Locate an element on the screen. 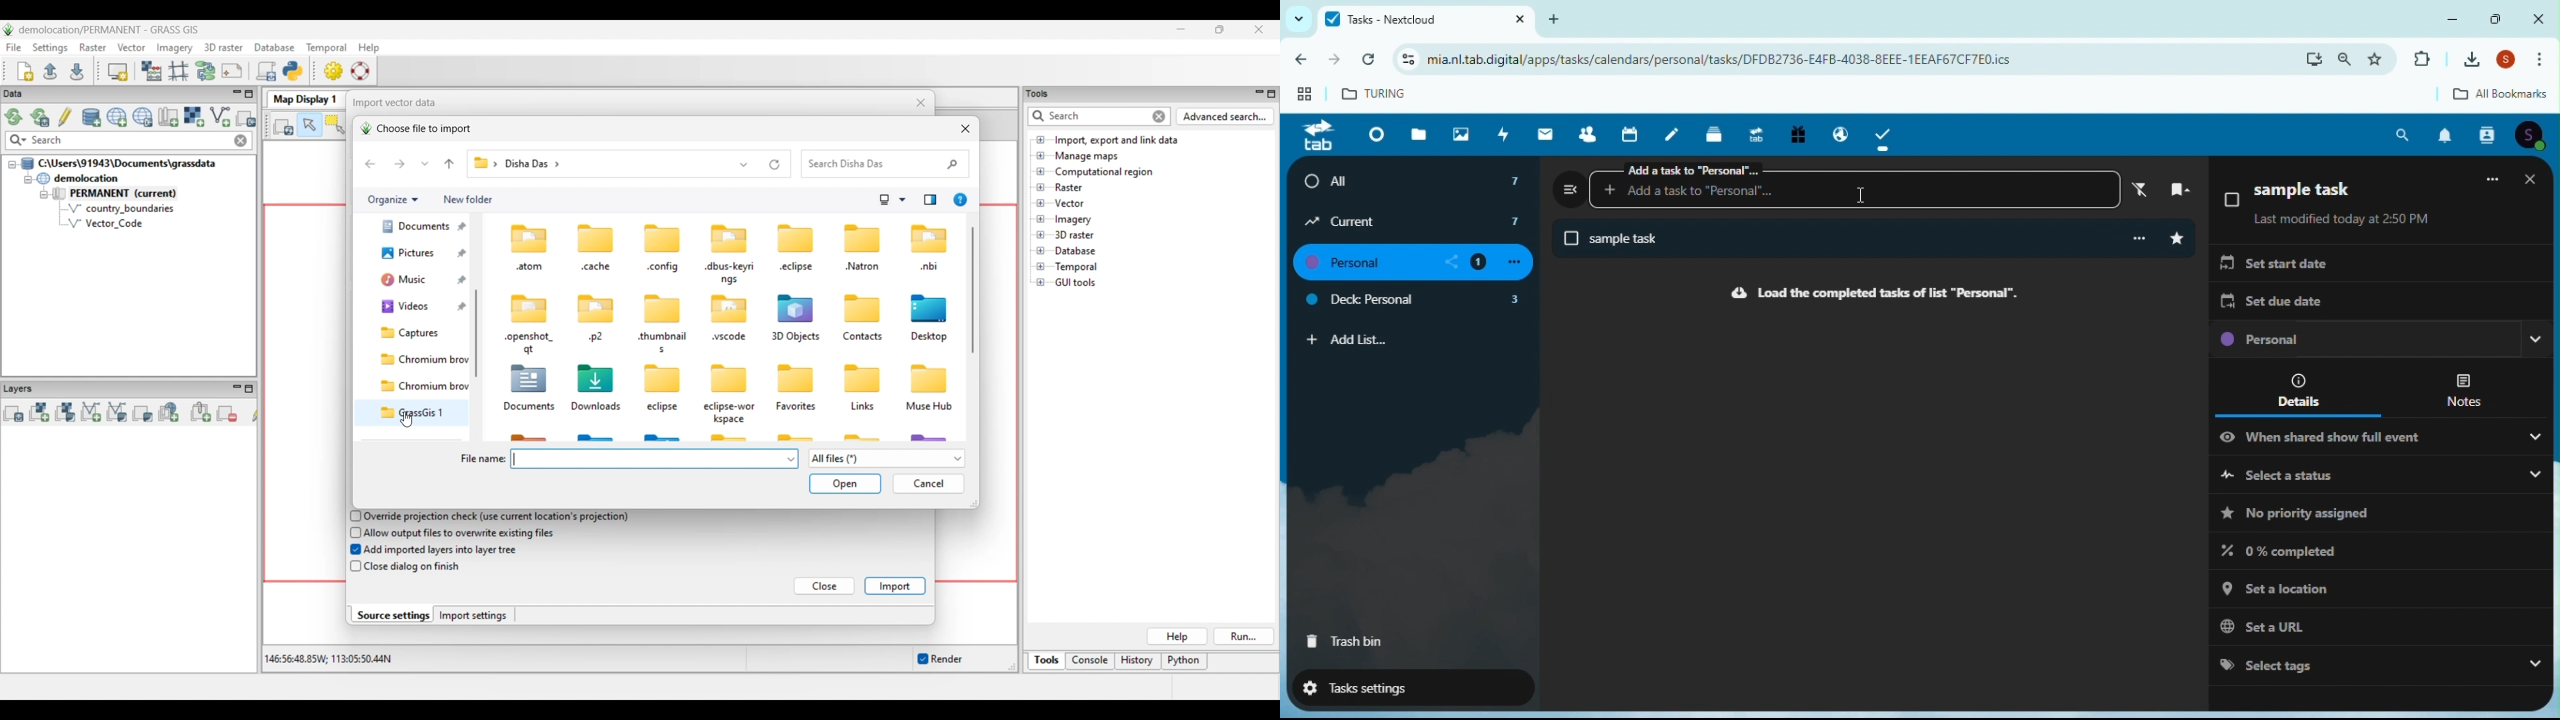  Quick slide to bottom is located at coordinates (476, 435).